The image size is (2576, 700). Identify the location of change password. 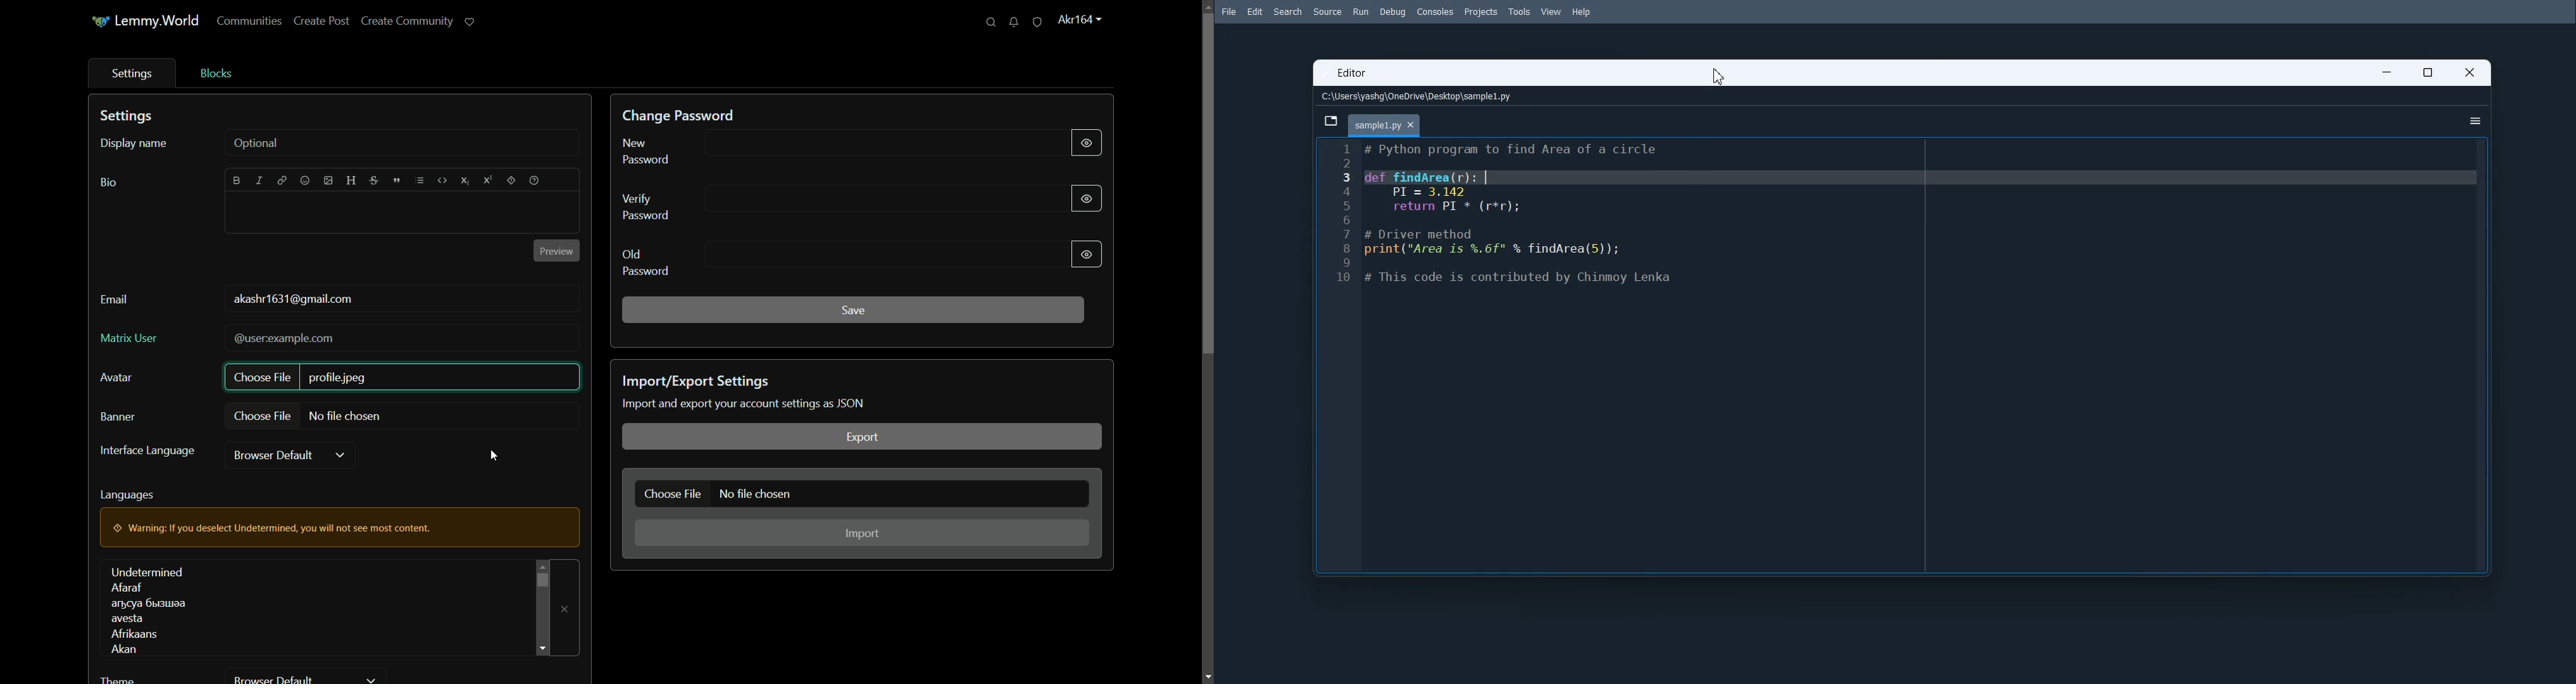
(681, 115).